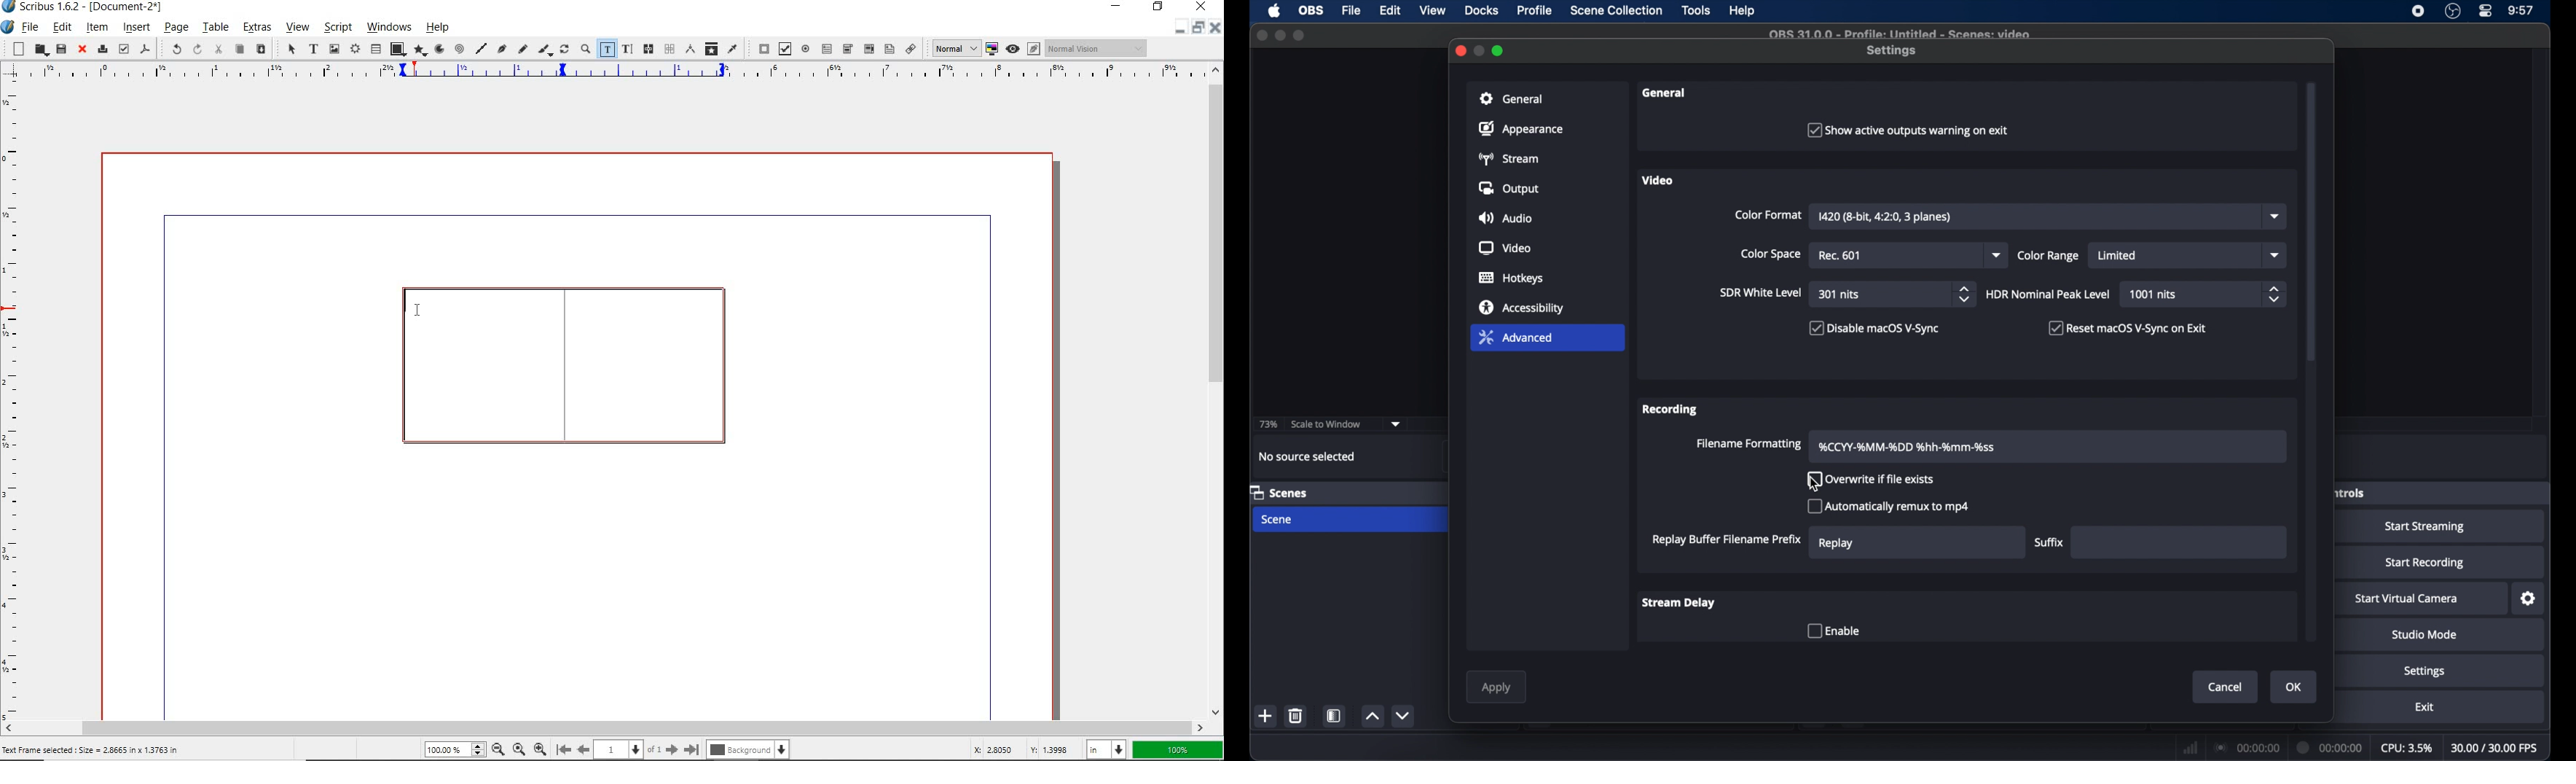 This screenshot has height=784, width=2576. I want to click on start virtual camera, so click(2407, 599).